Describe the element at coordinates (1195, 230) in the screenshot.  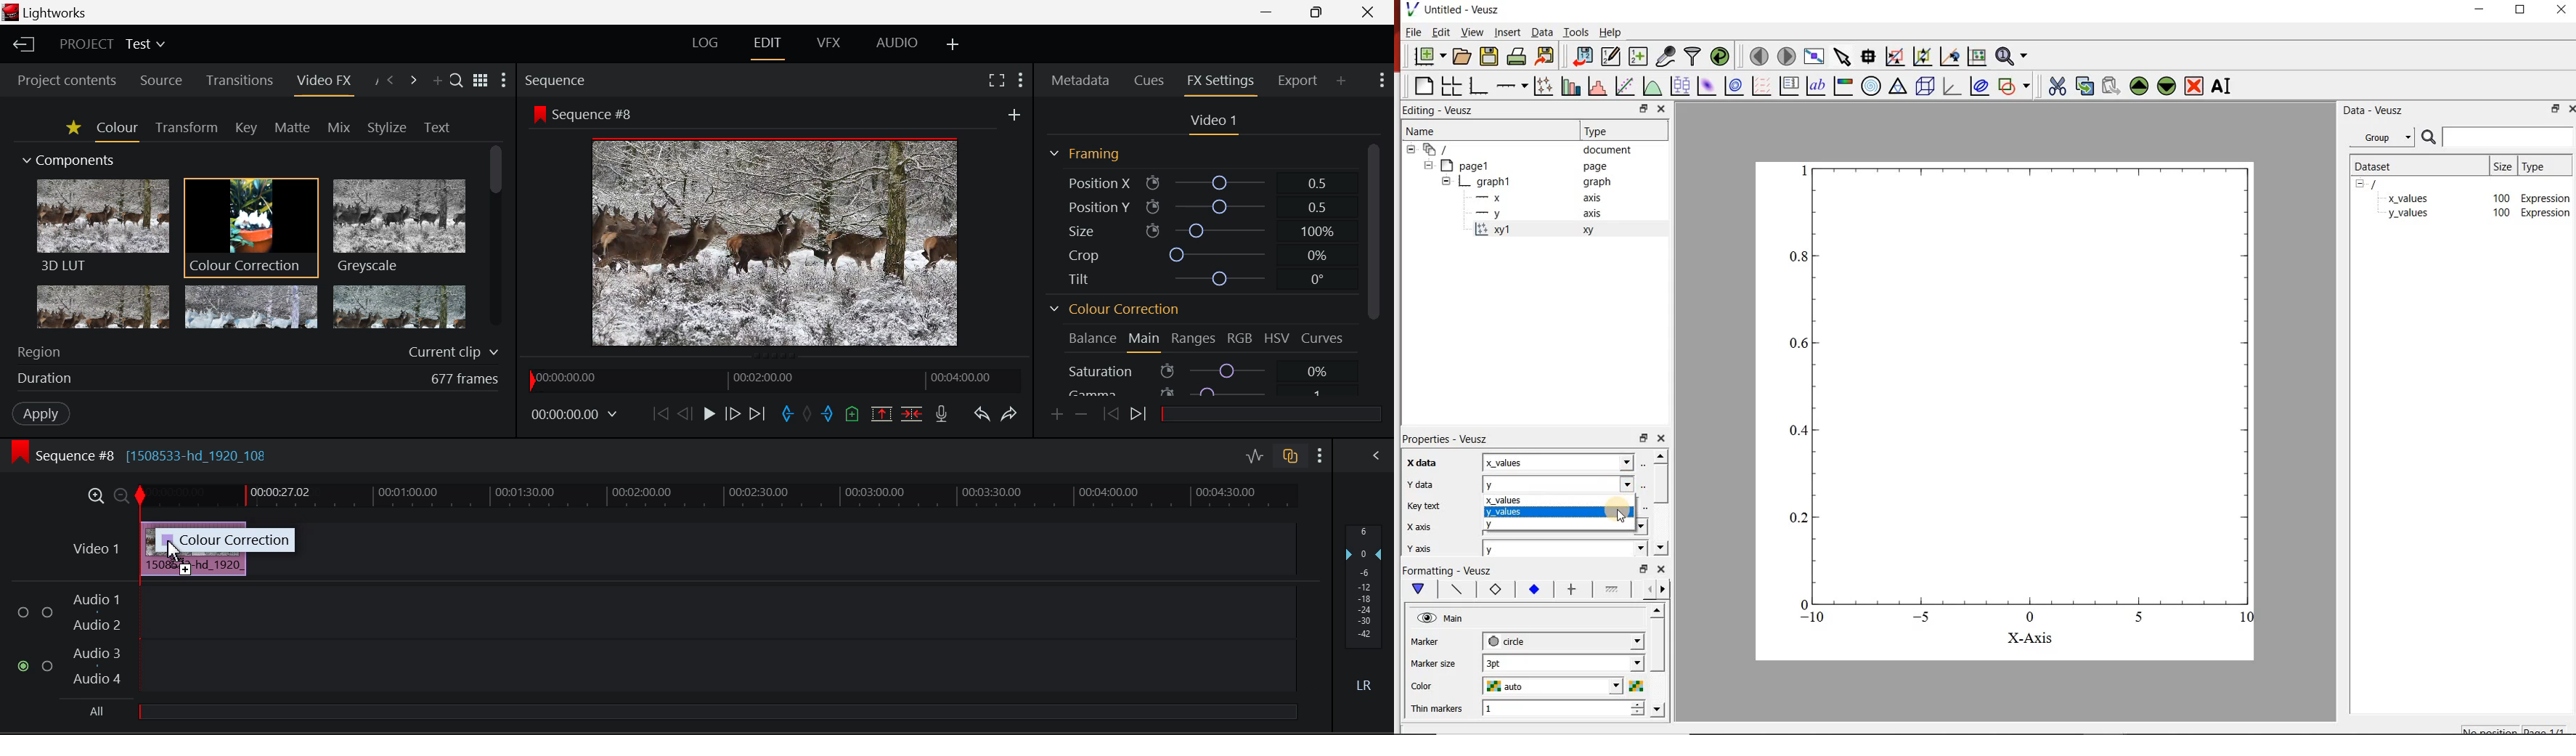
I see `Size` at that location.